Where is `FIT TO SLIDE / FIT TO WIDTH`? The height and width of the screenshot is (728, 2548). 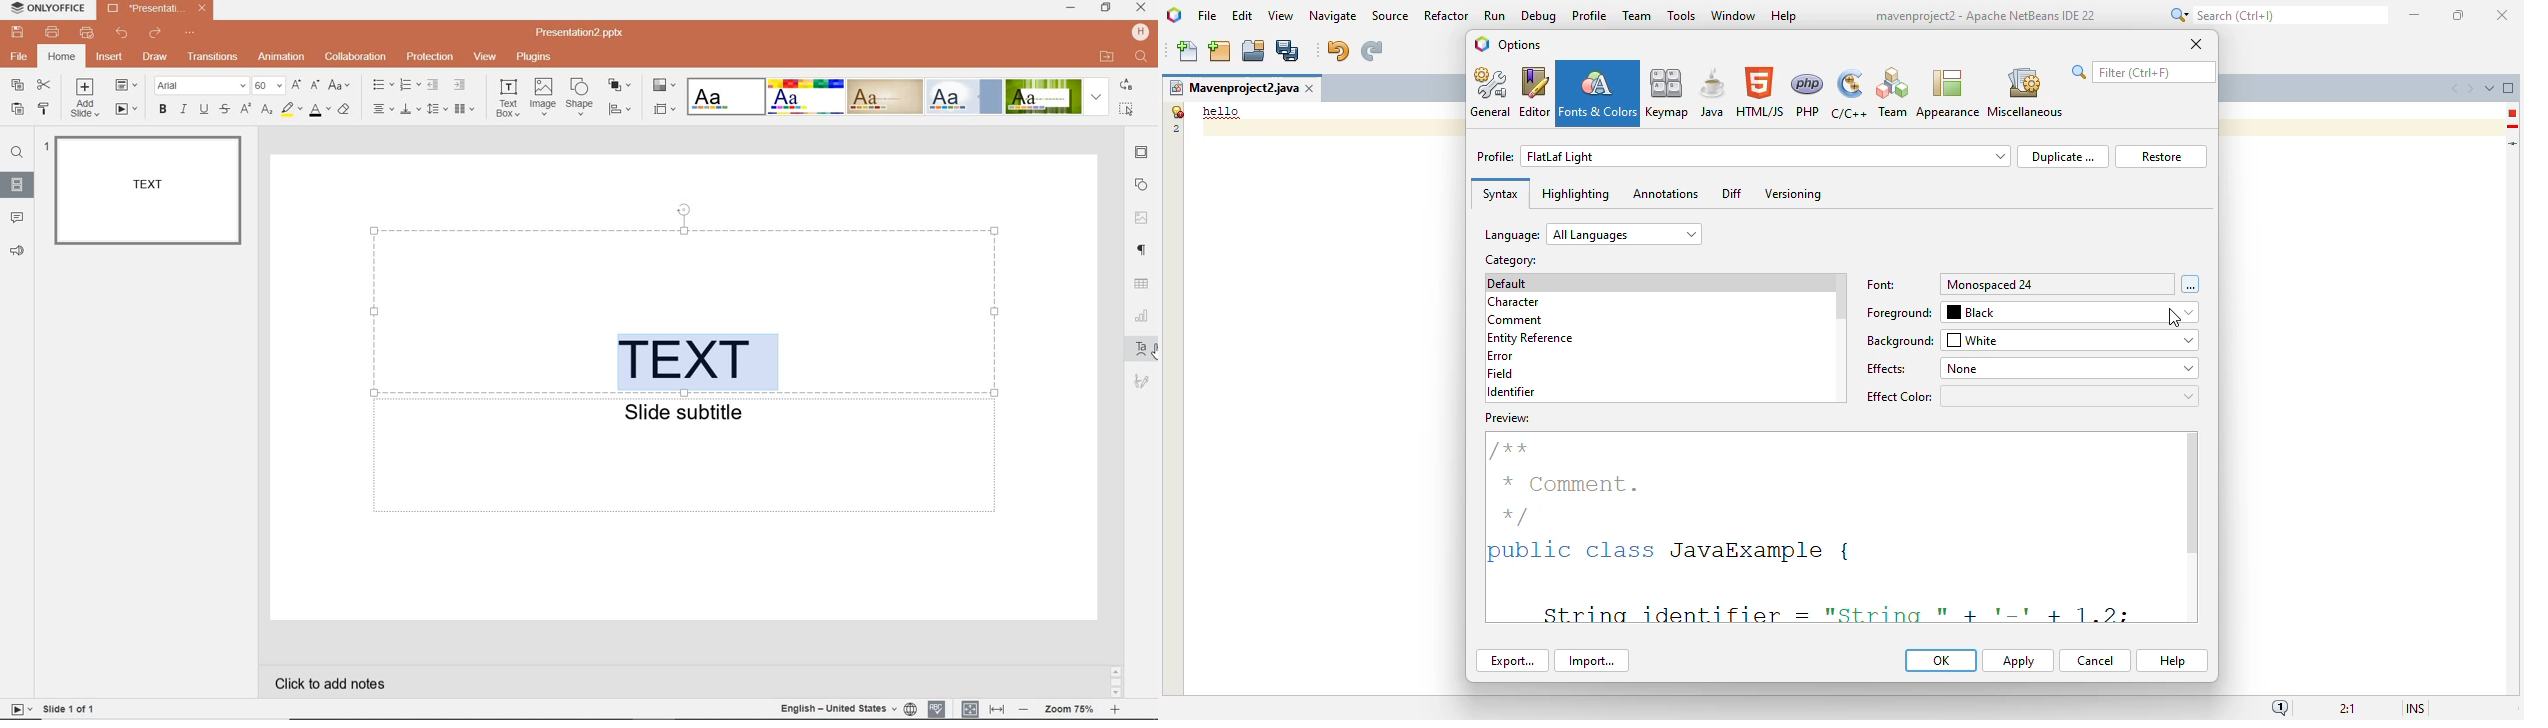
FIT TO SLIDE / FIT TO WIDTH is located at coordinates (984, 707).